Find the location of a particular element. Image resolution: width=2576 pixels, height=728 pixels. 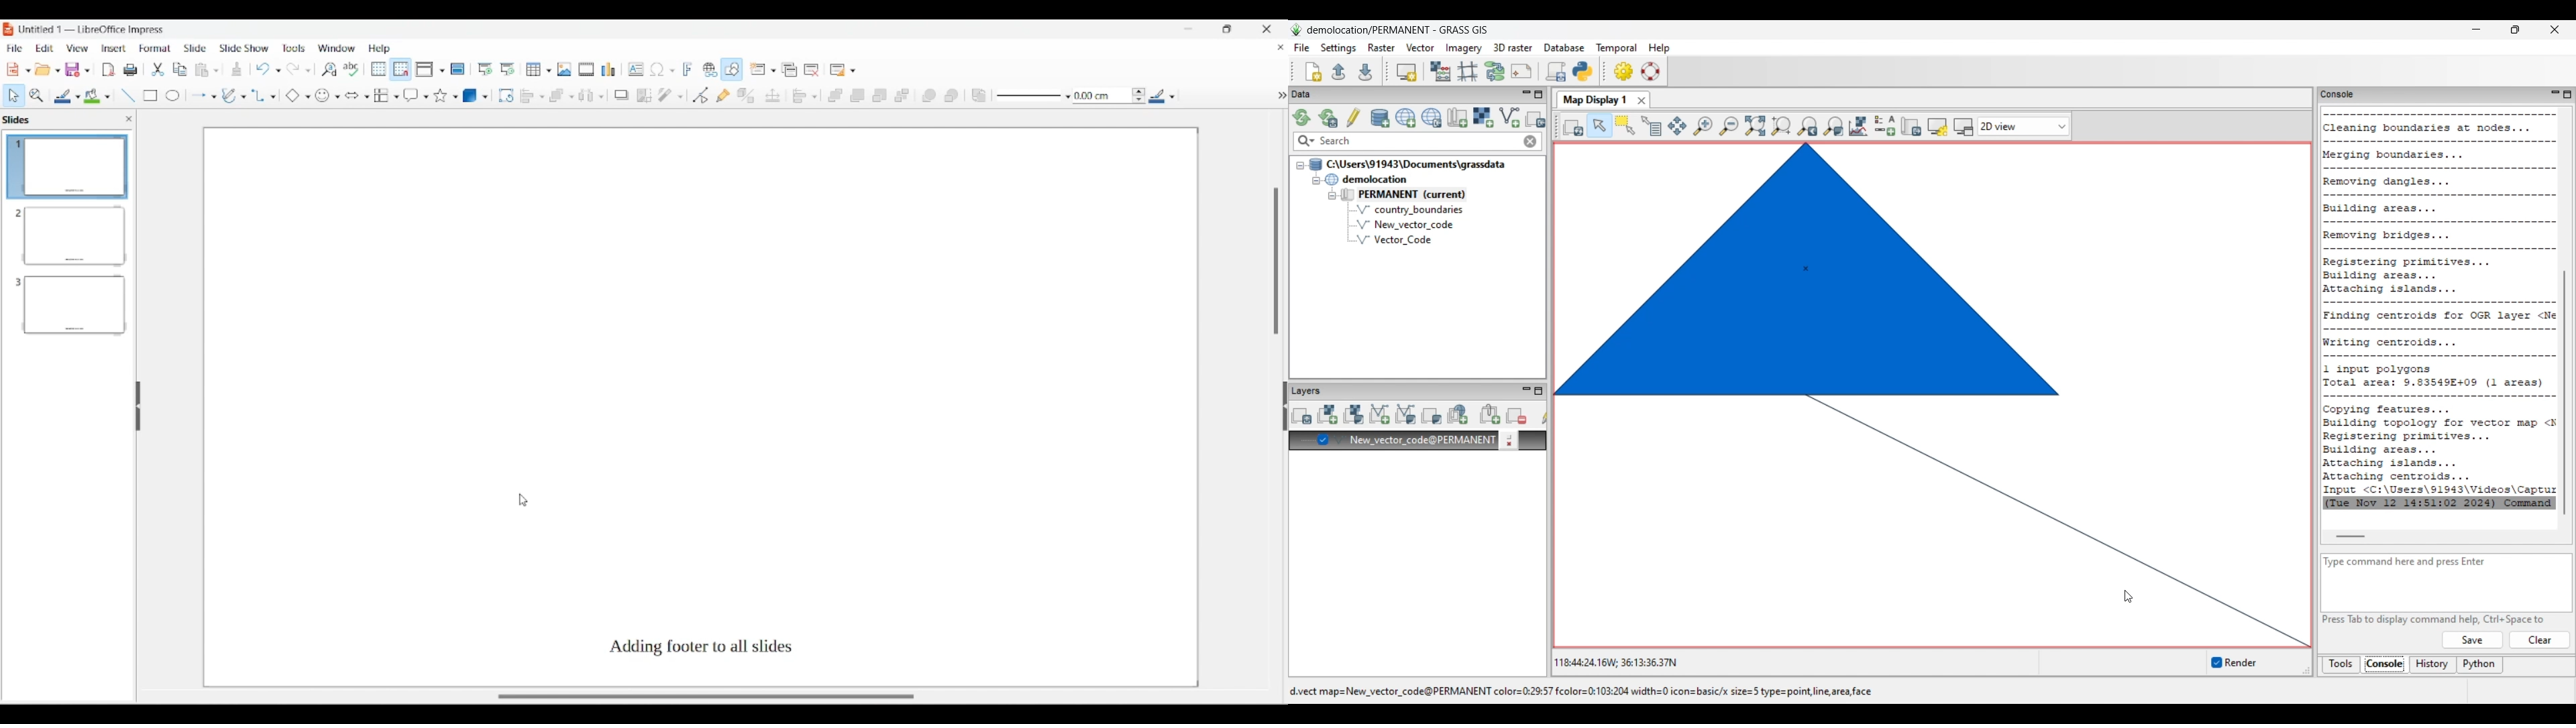

Line color options is located at coordinates (1162, 95).